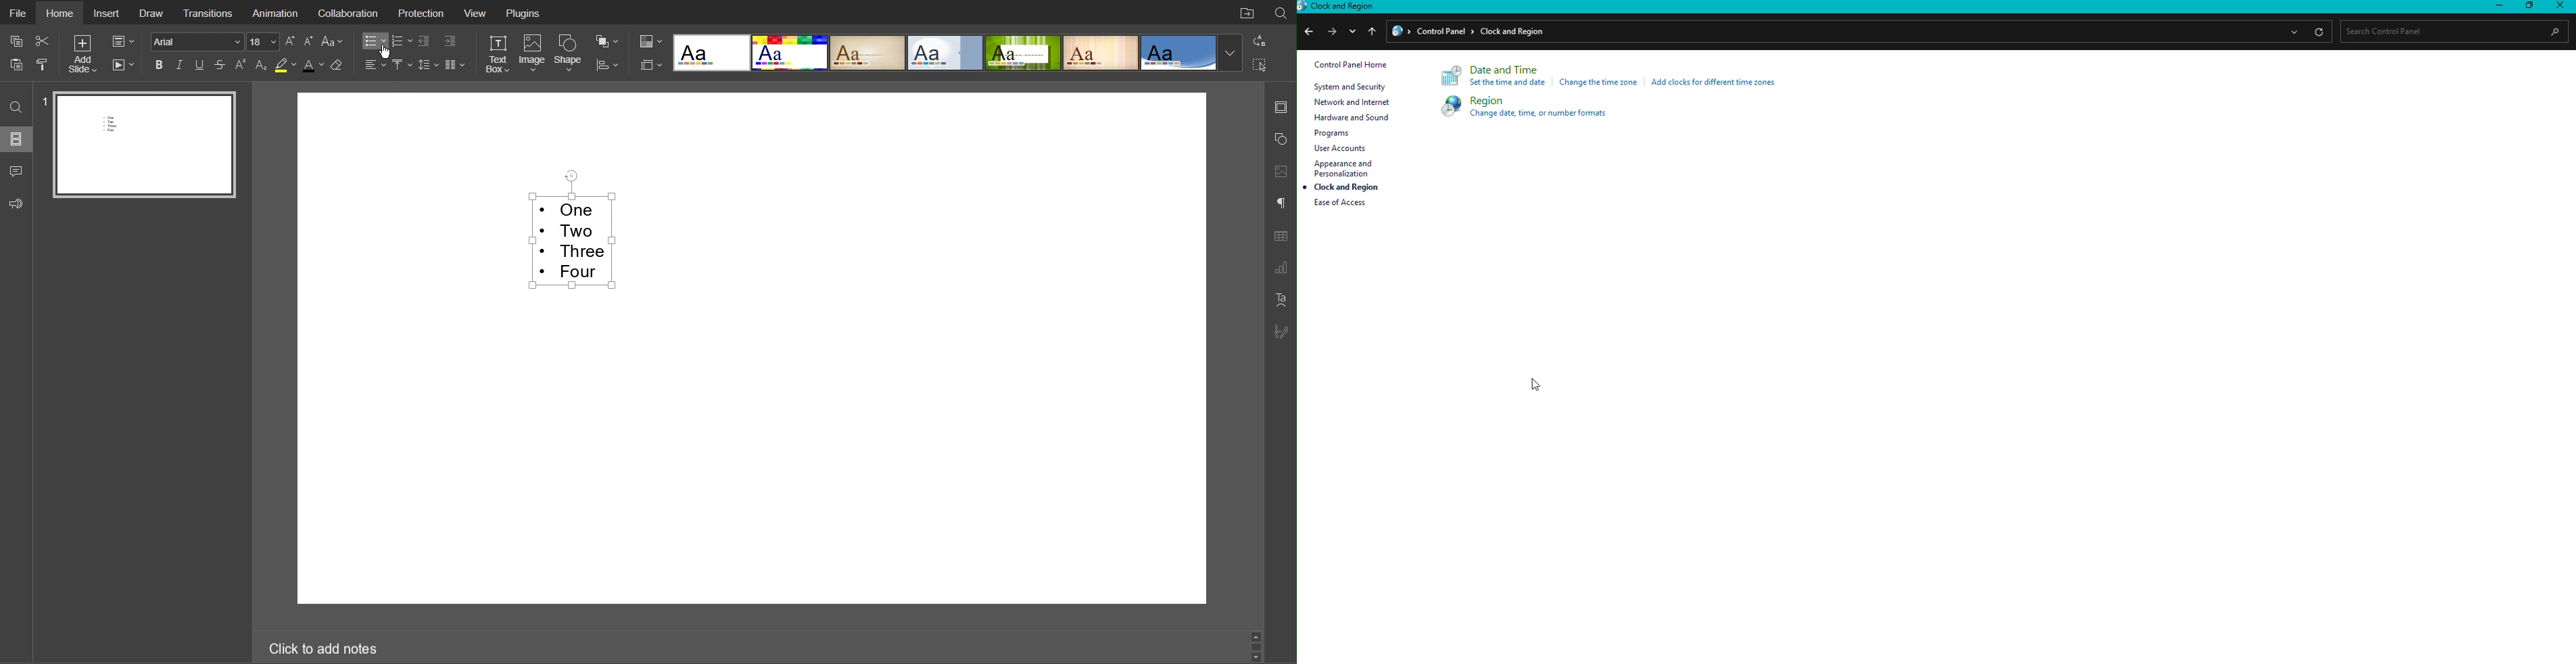  What do you see at coordinates (1279, 266) in the screenshot?
I see `Graph Settings` at bounding box center [1279, 266].